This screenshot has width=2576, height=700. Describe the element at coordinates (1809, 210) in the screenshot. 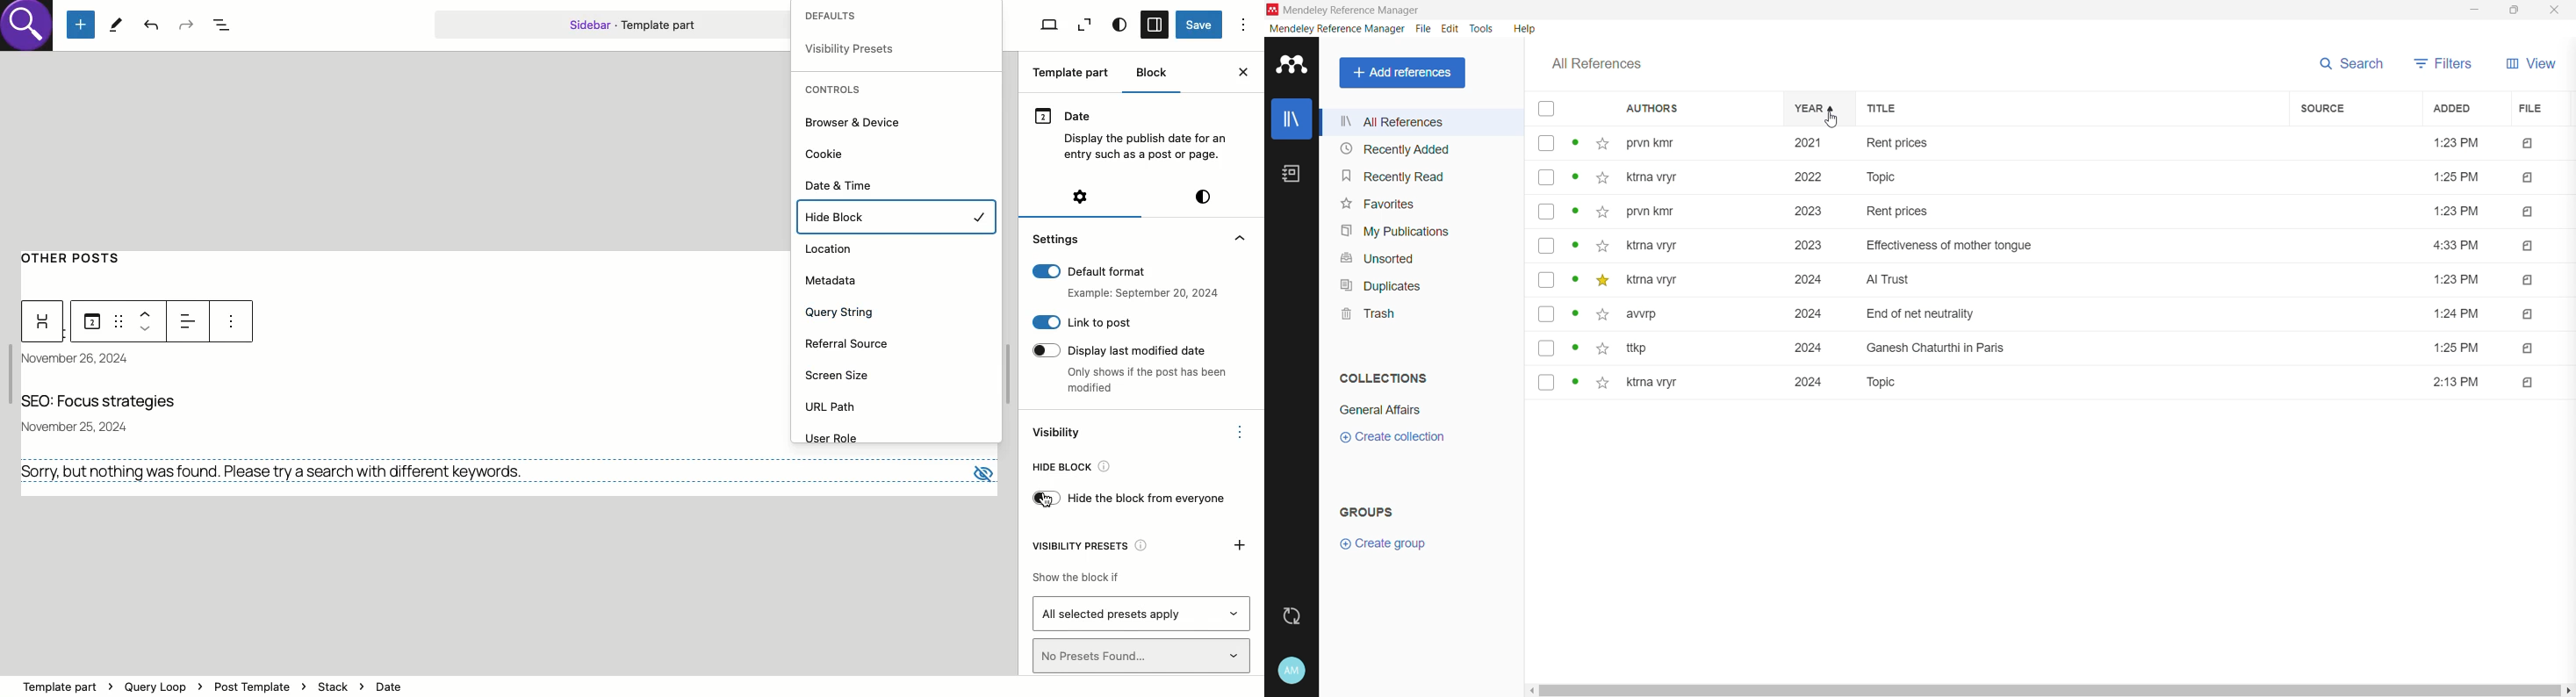

I see `2023` at that location.